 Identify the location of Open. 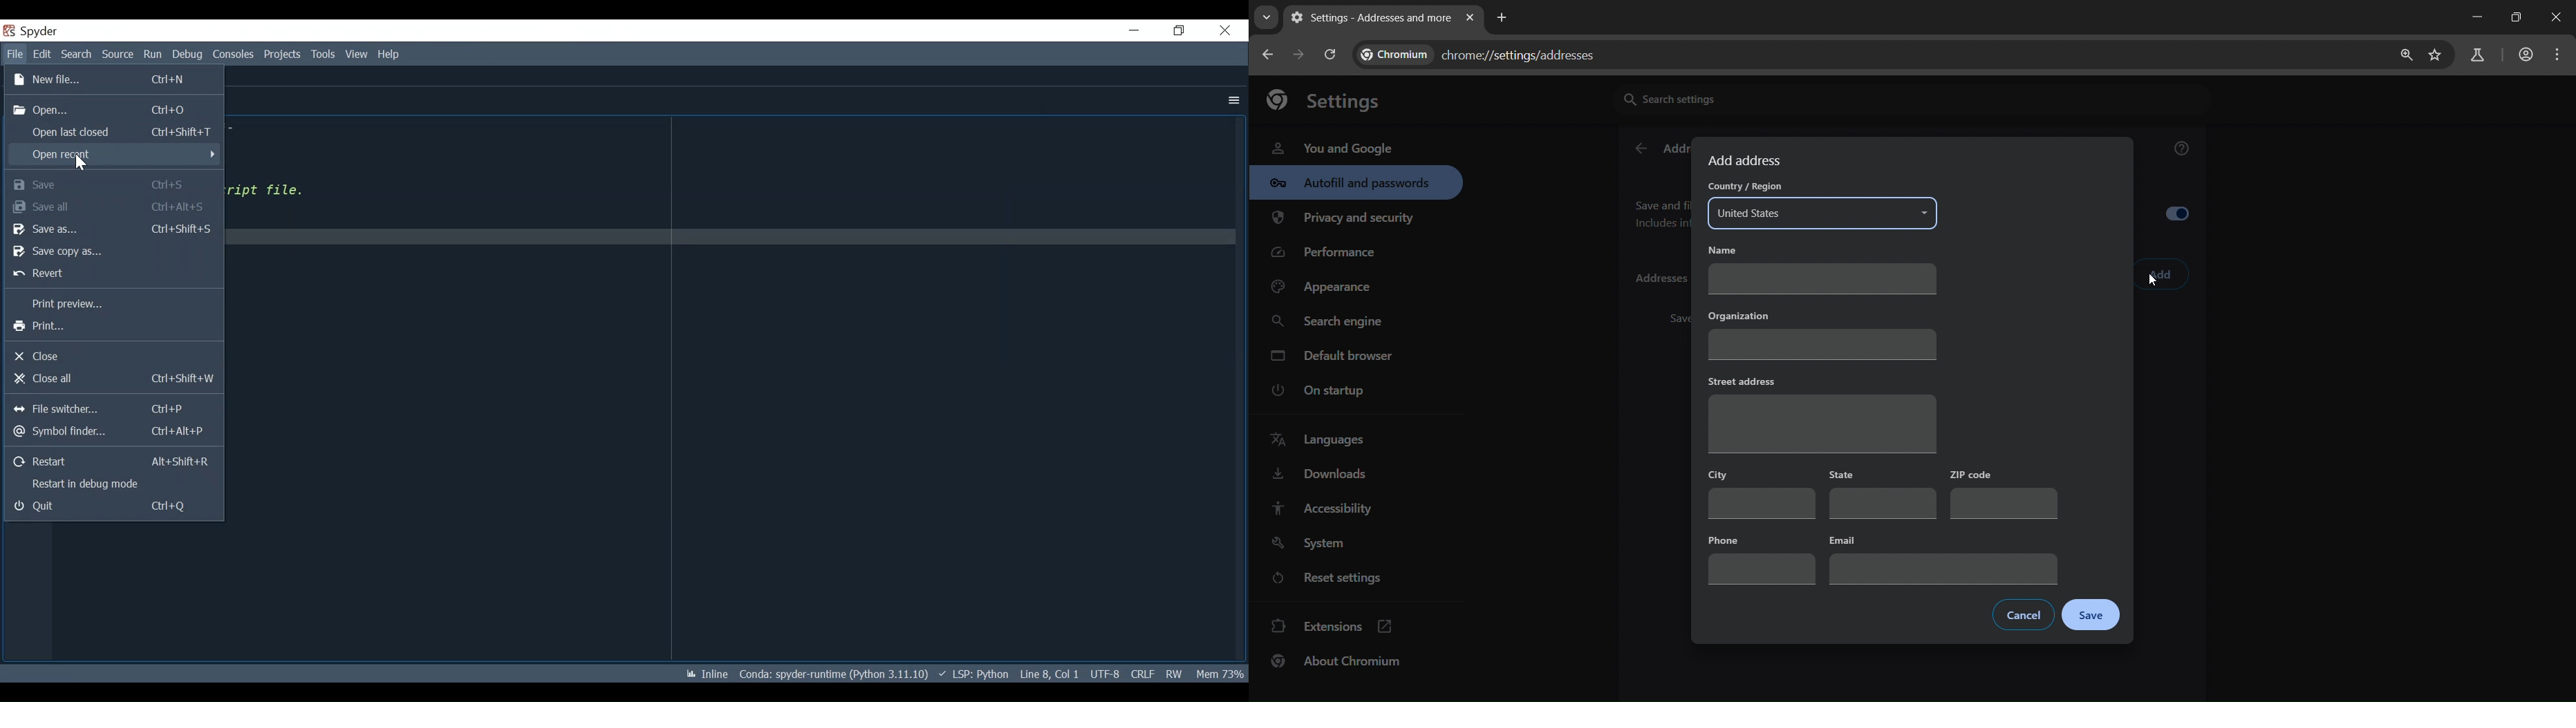
(111, 109).